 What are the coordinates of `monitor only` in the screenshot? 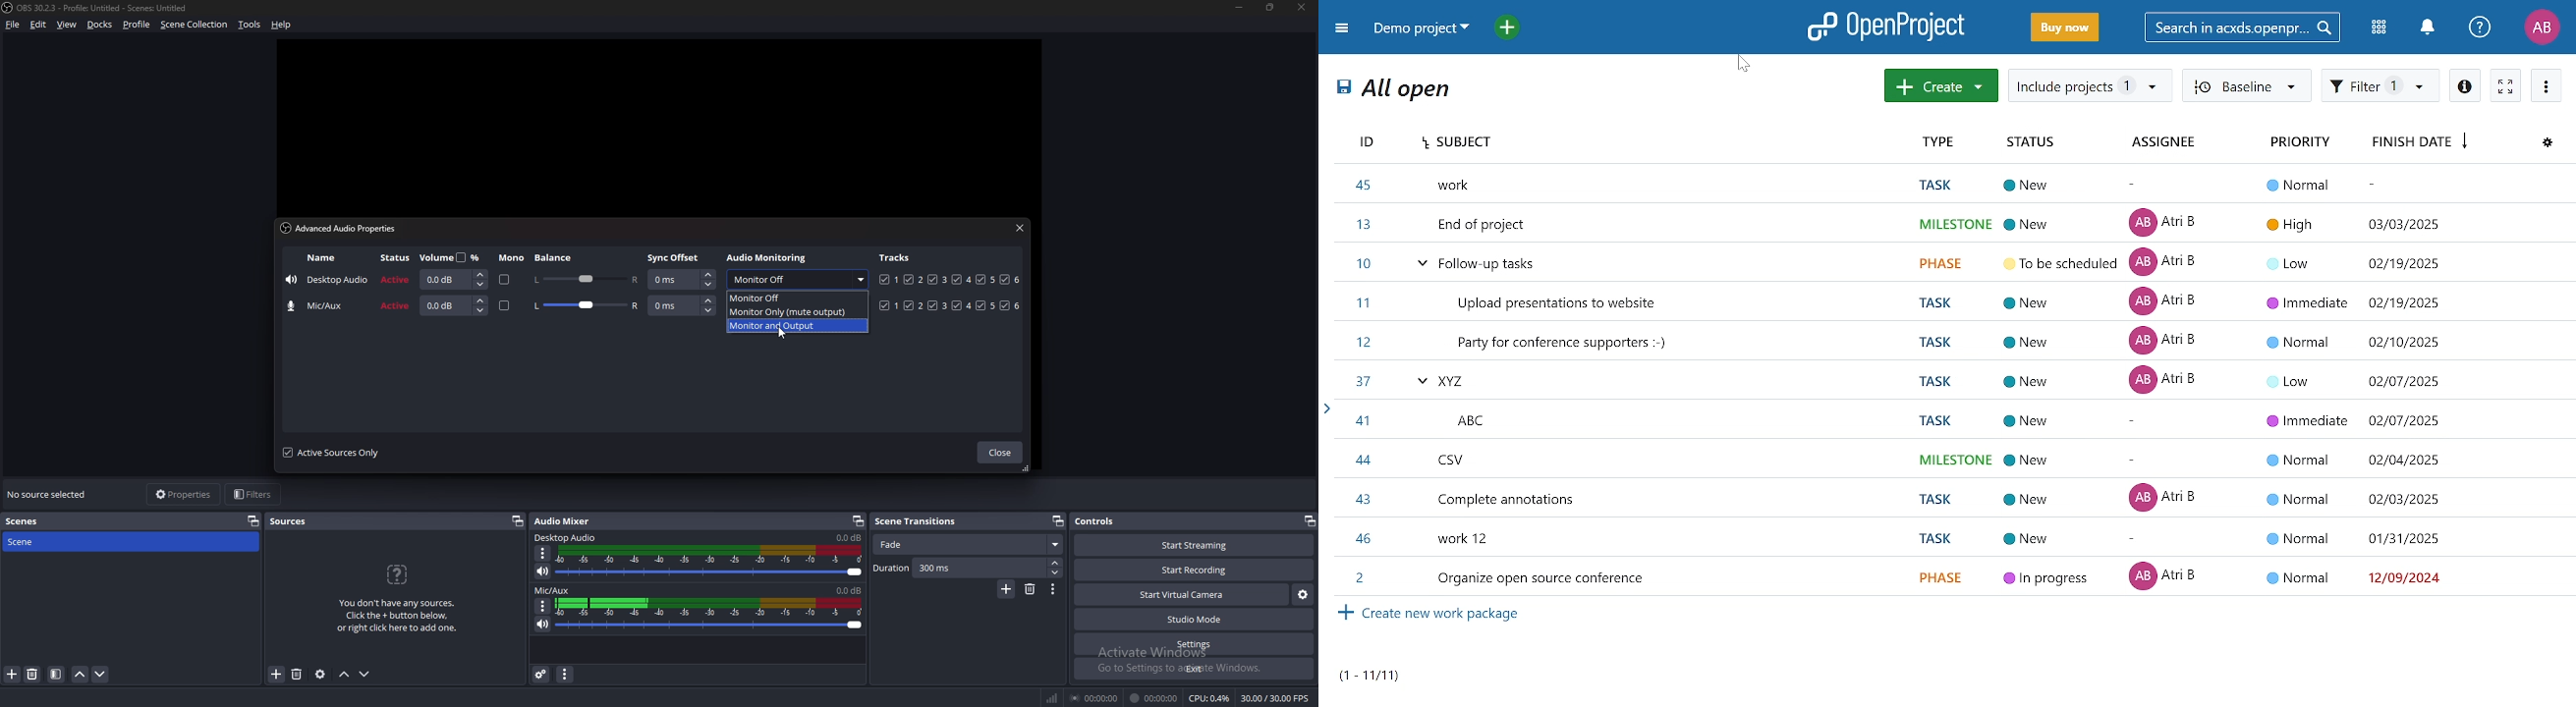 It's located at (790, 312).